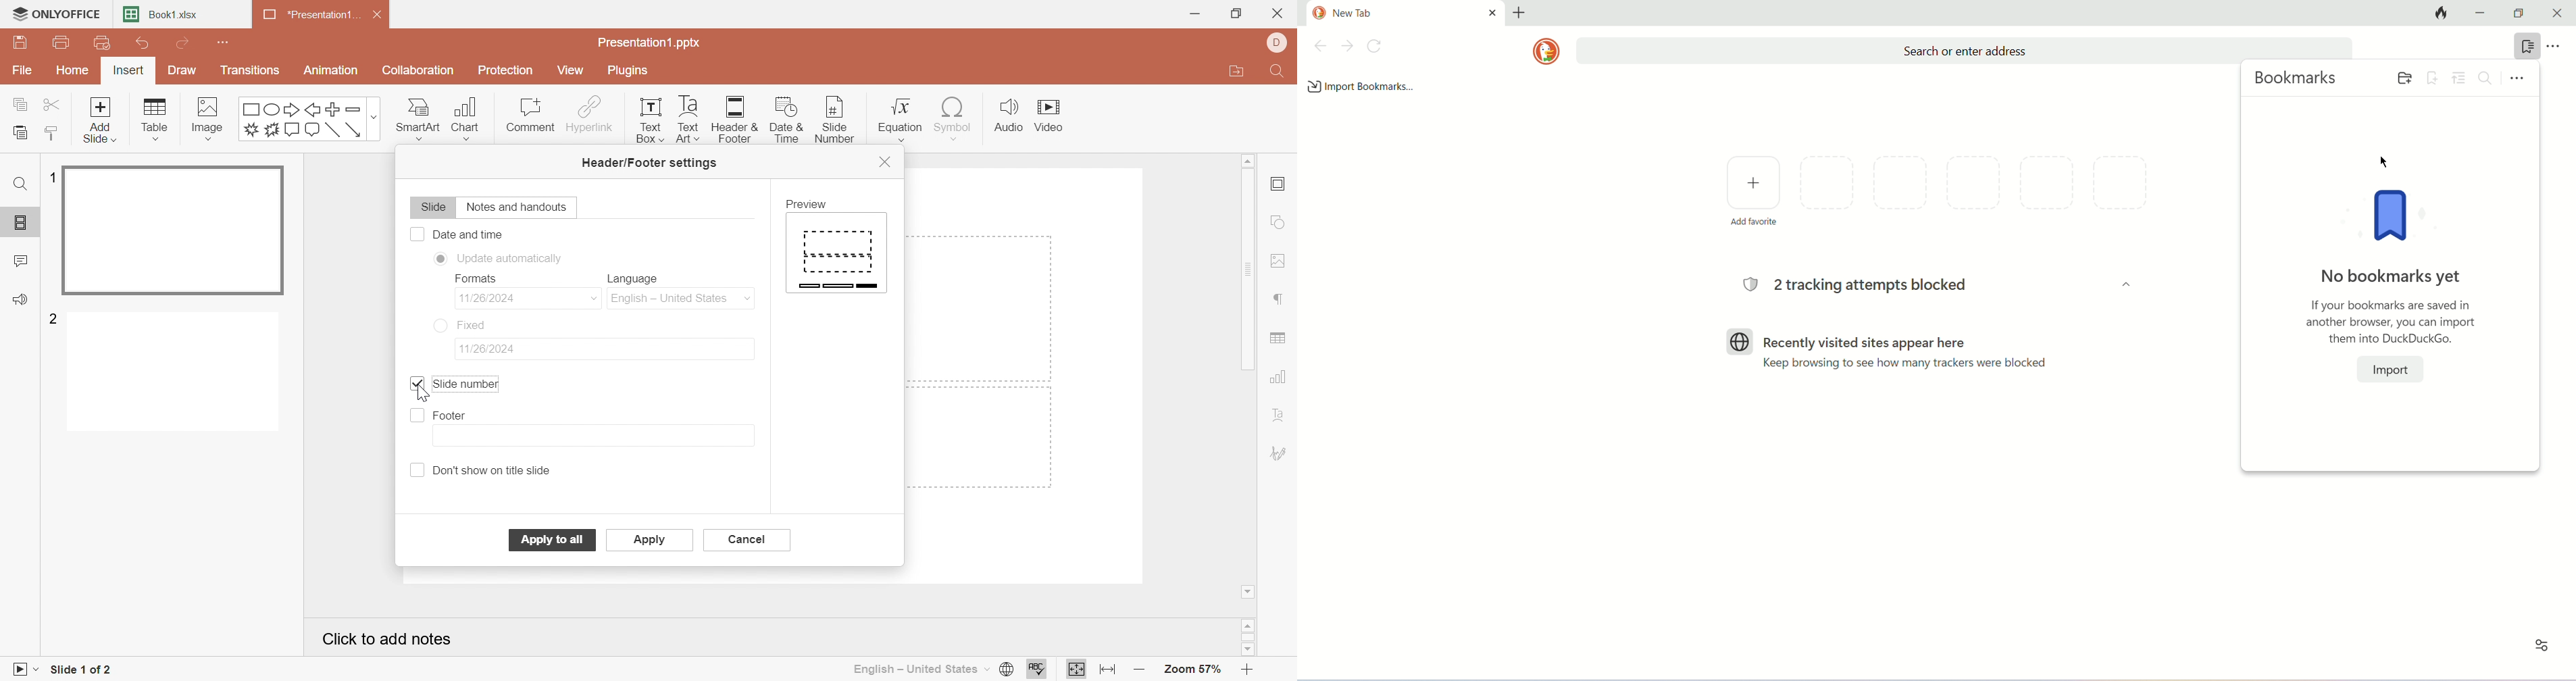  What do you see at coordinates (1077, 669) in the screenshot?
I see `Fit to slide` at bounding box center [1077, 669].